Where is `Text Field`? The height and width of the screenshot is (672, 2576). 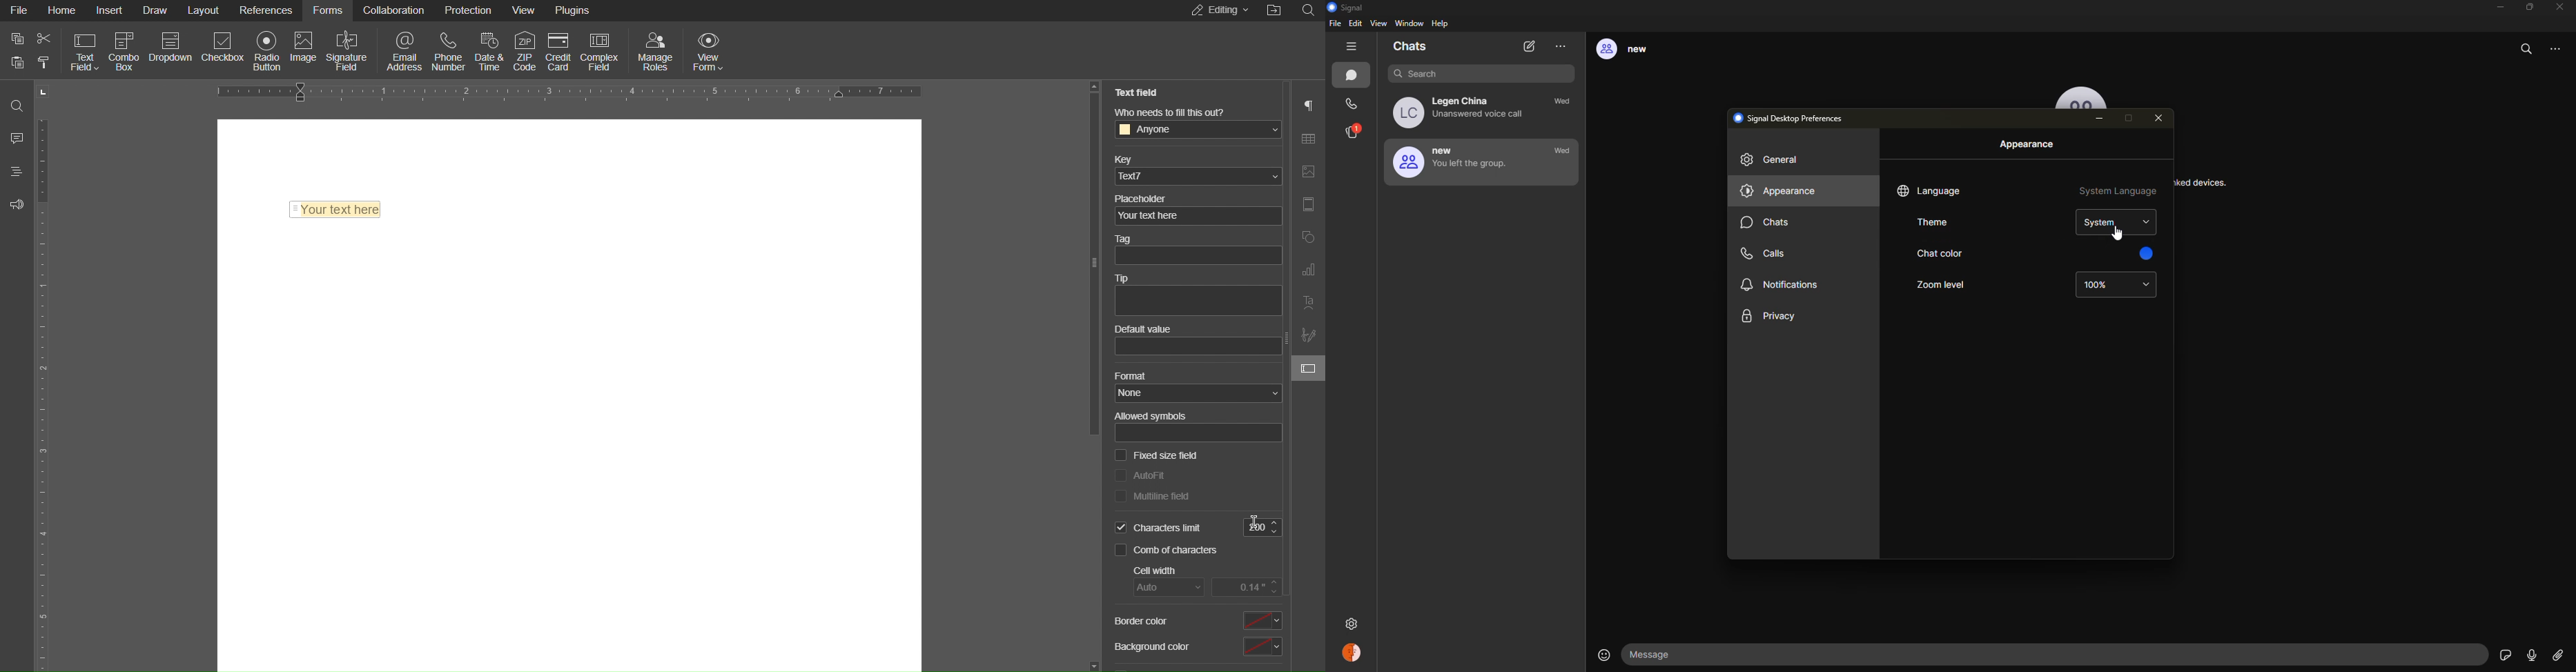 Text Field is located at coordinates (82, 52).